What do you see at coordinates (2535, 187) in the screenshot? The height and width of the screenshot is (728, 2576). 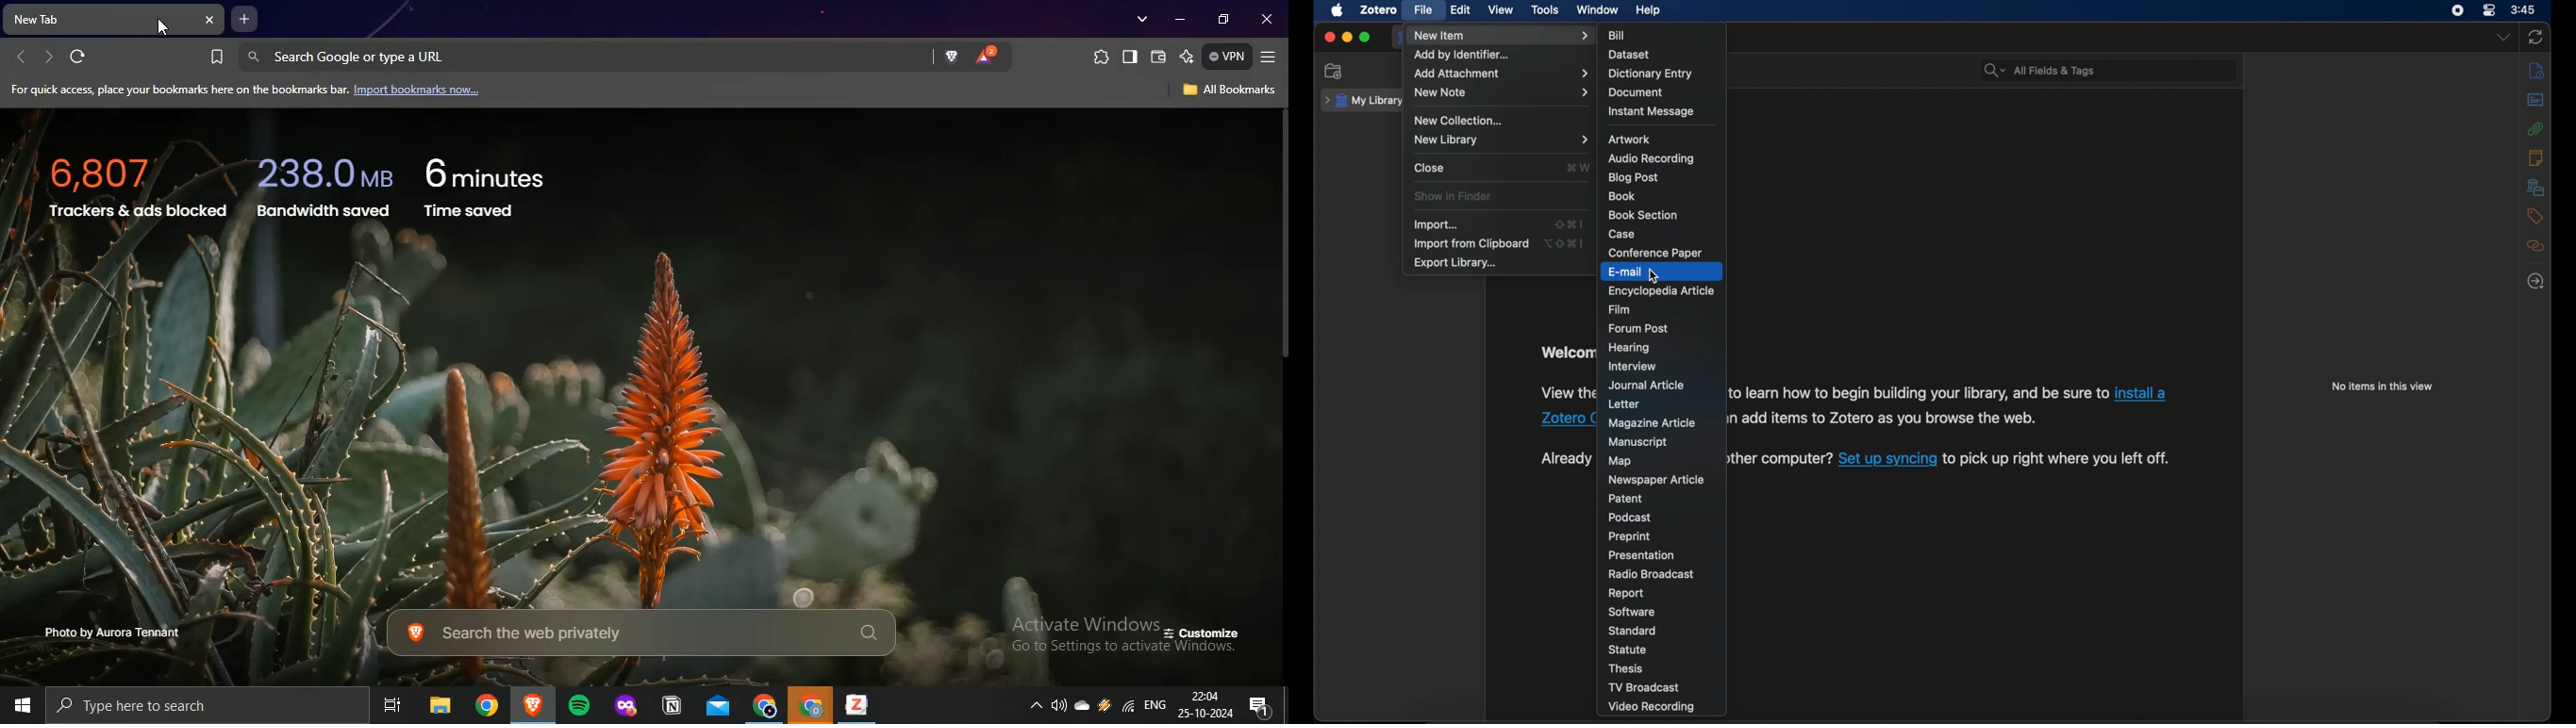 I see `libraries` at bounding box center [2535, 187].